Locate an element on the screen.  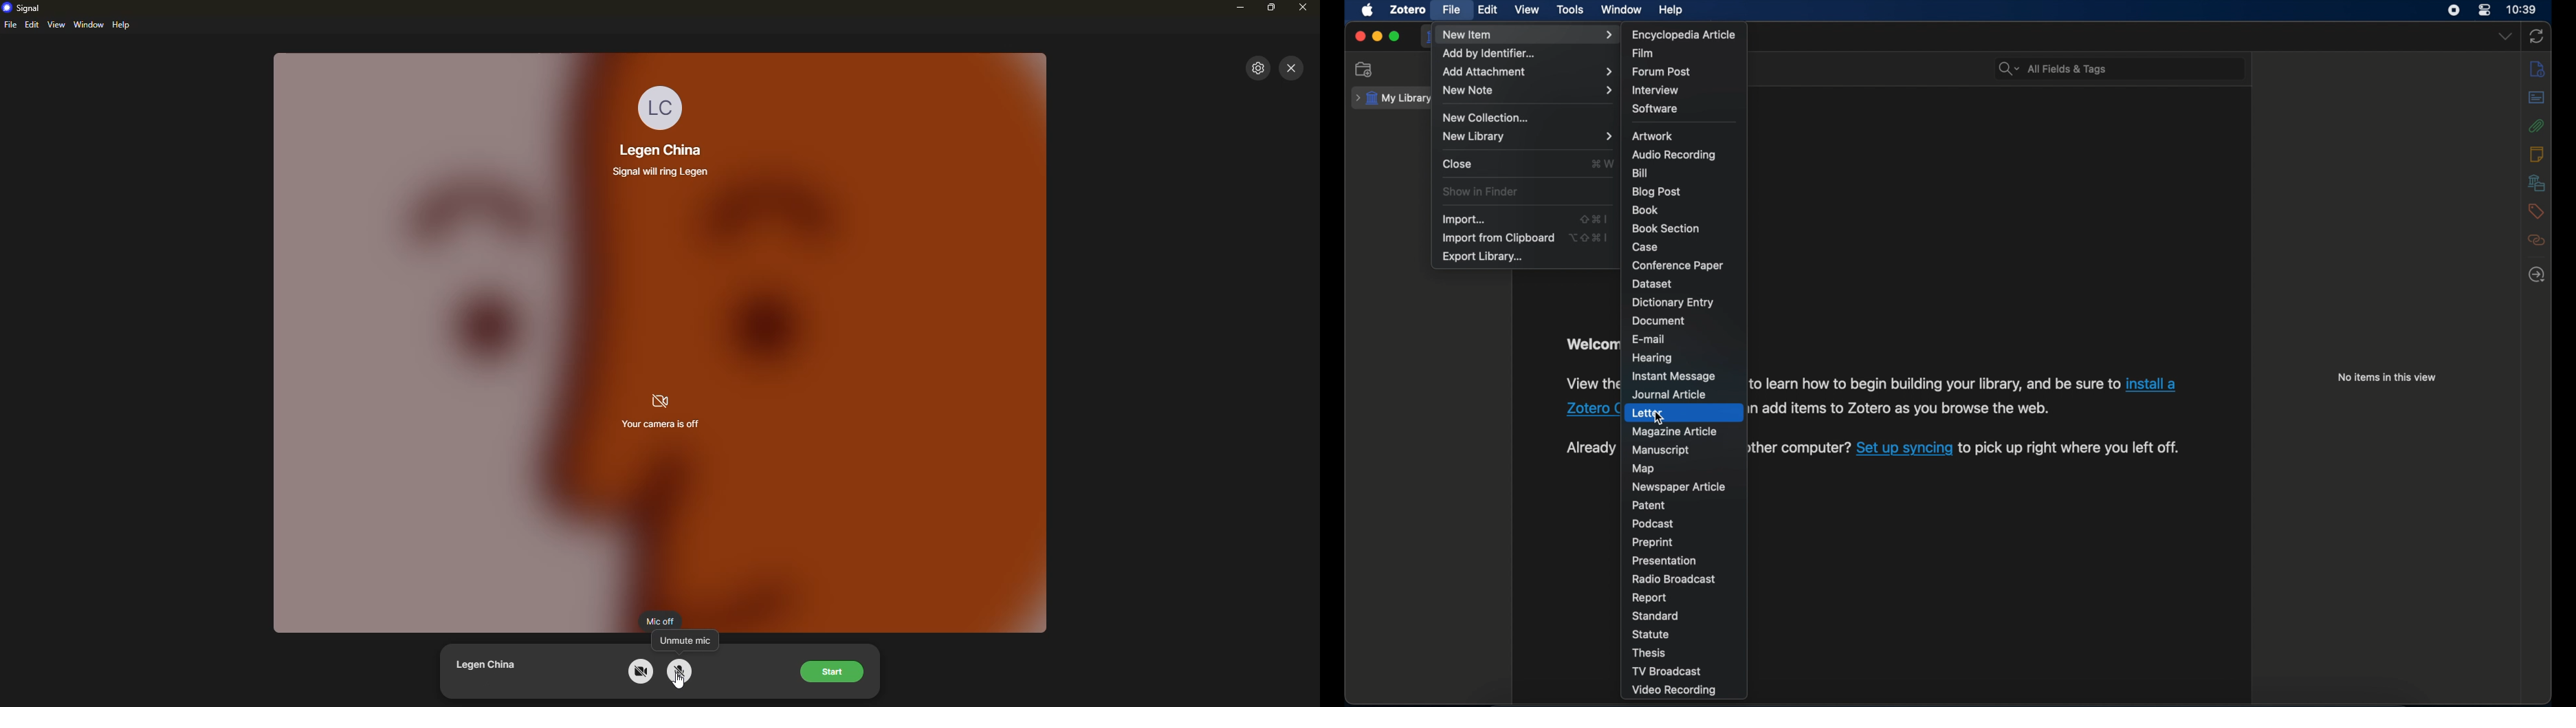
to pick up right where you left off. is located at coordinates (2071, 447).